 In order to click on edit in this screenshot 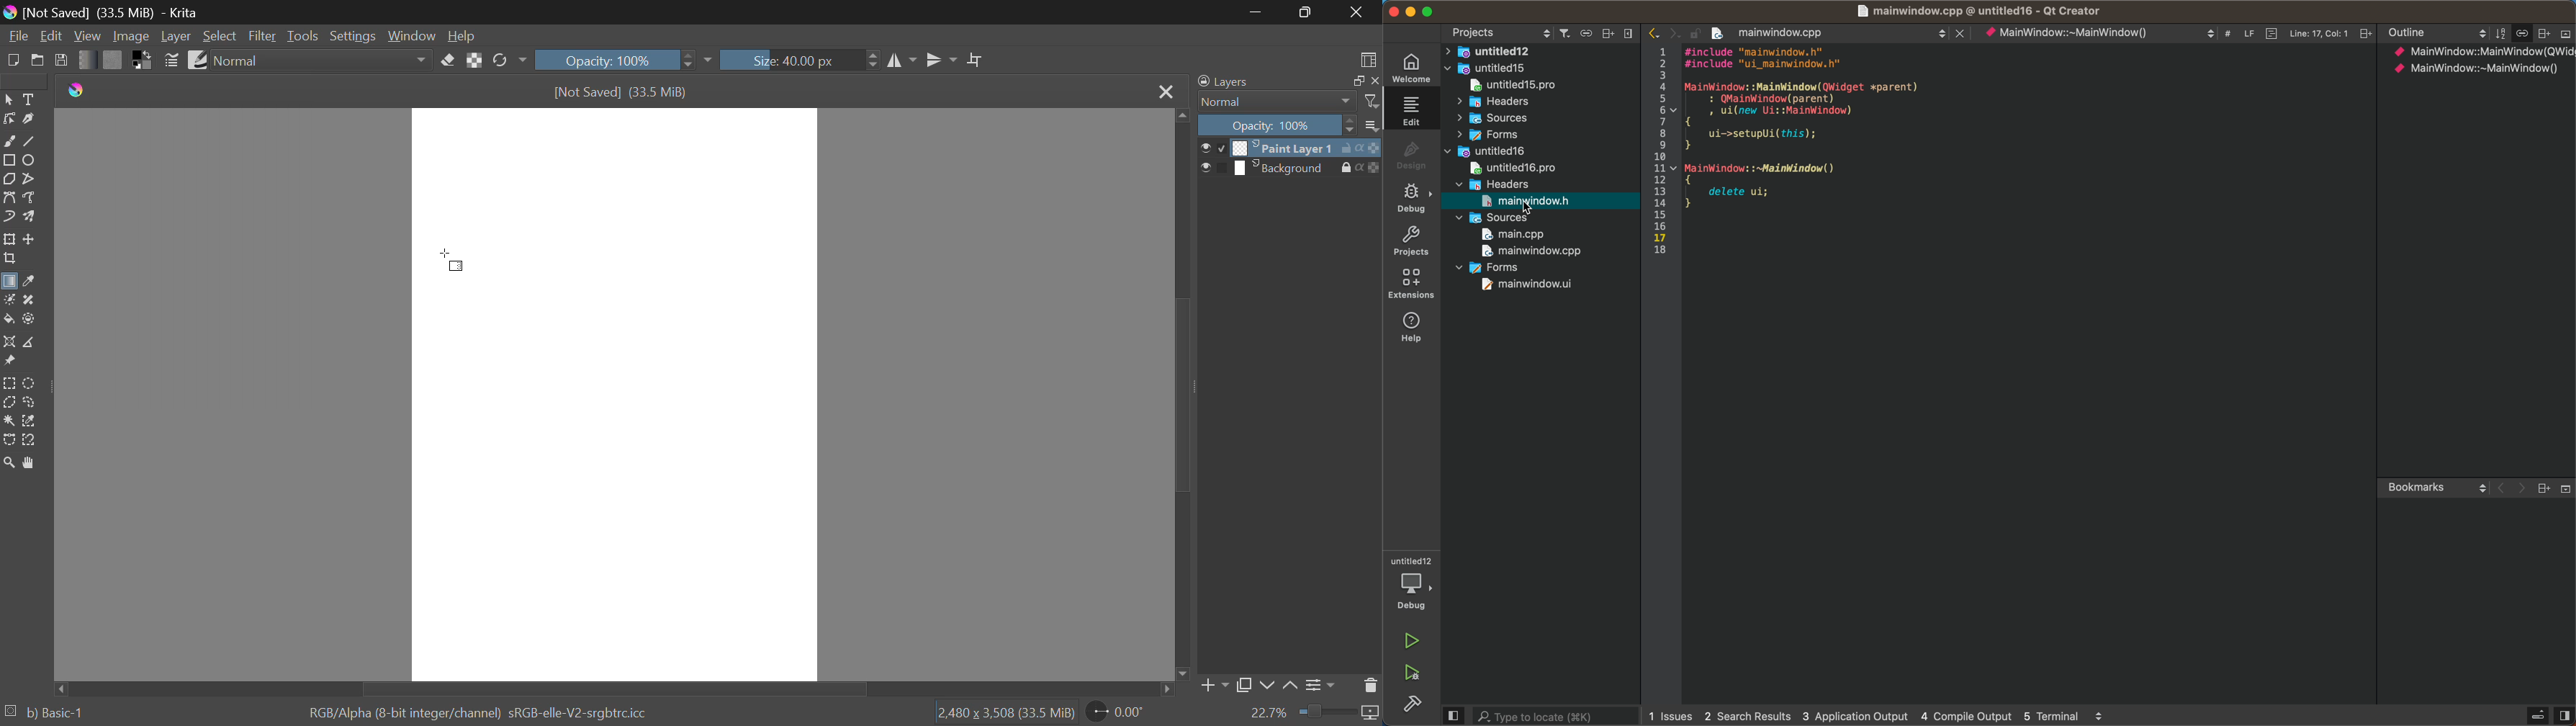, I will do `click(1410, 108)`.